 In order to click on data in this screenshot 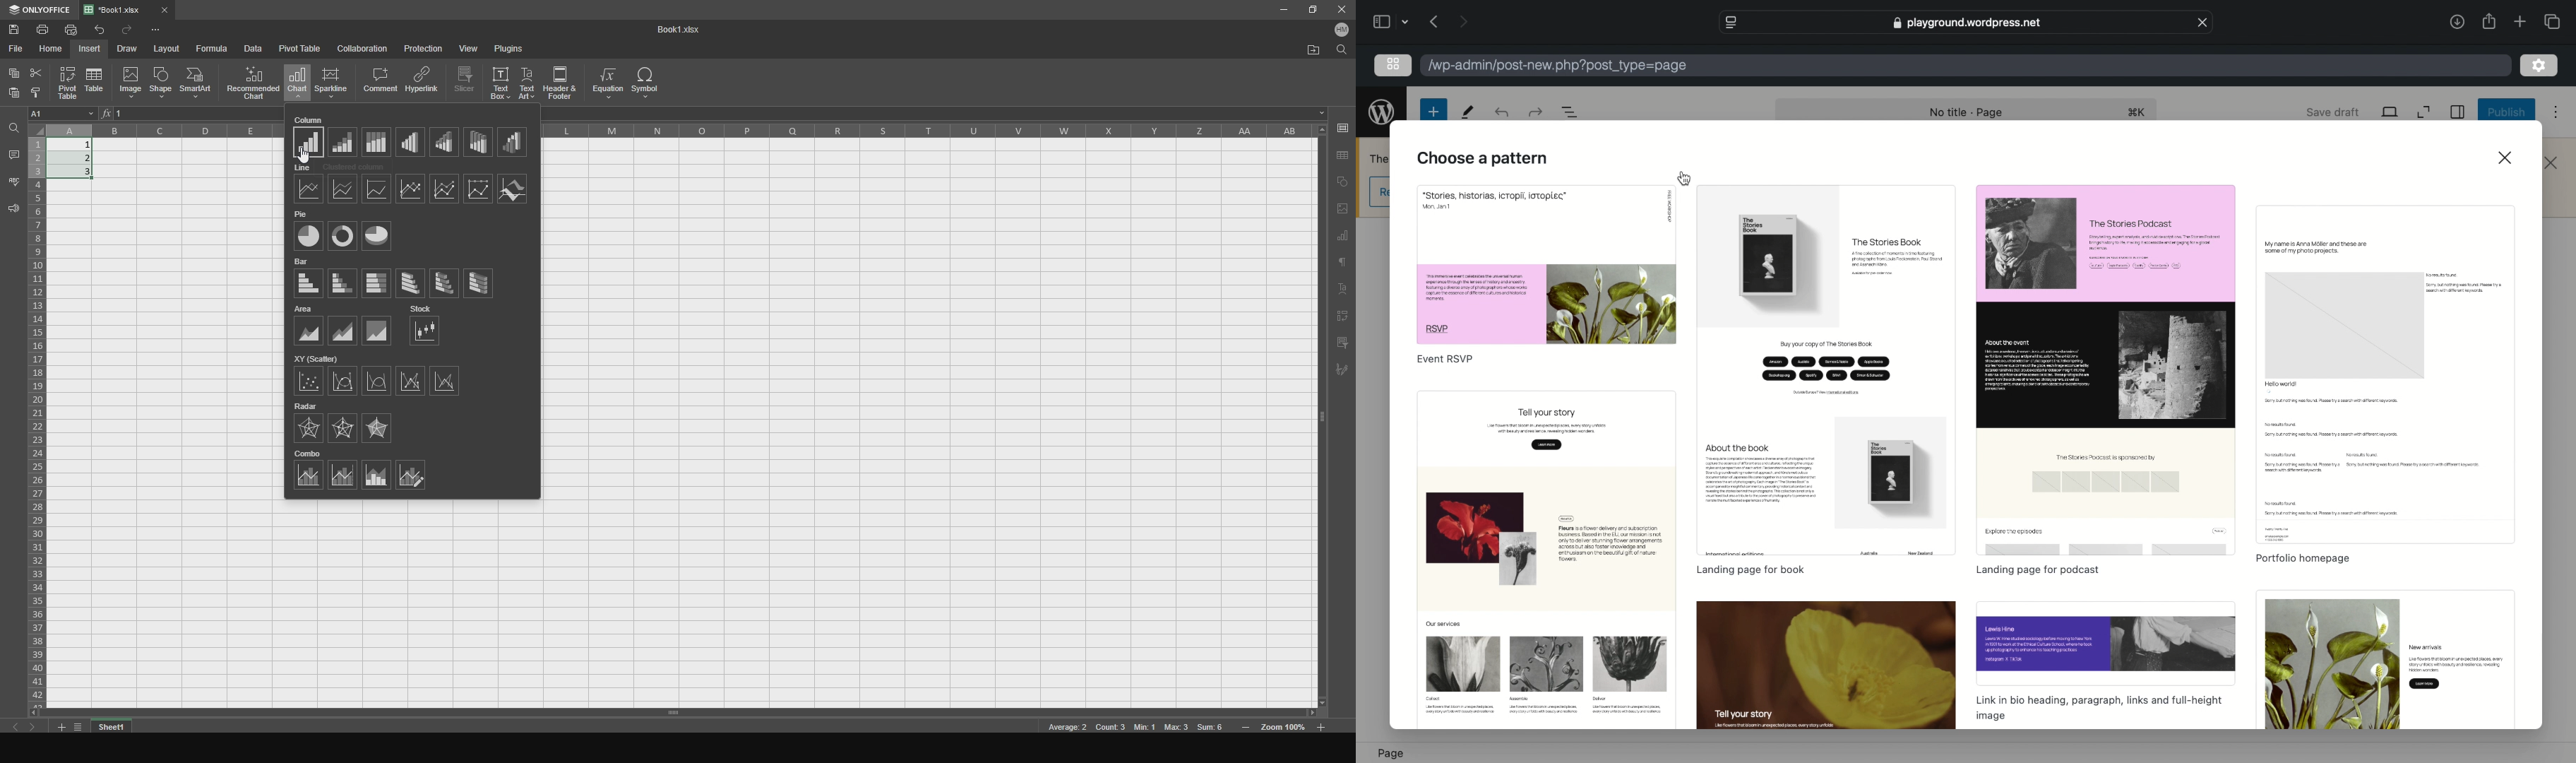, I will do `click(258, 49)`.